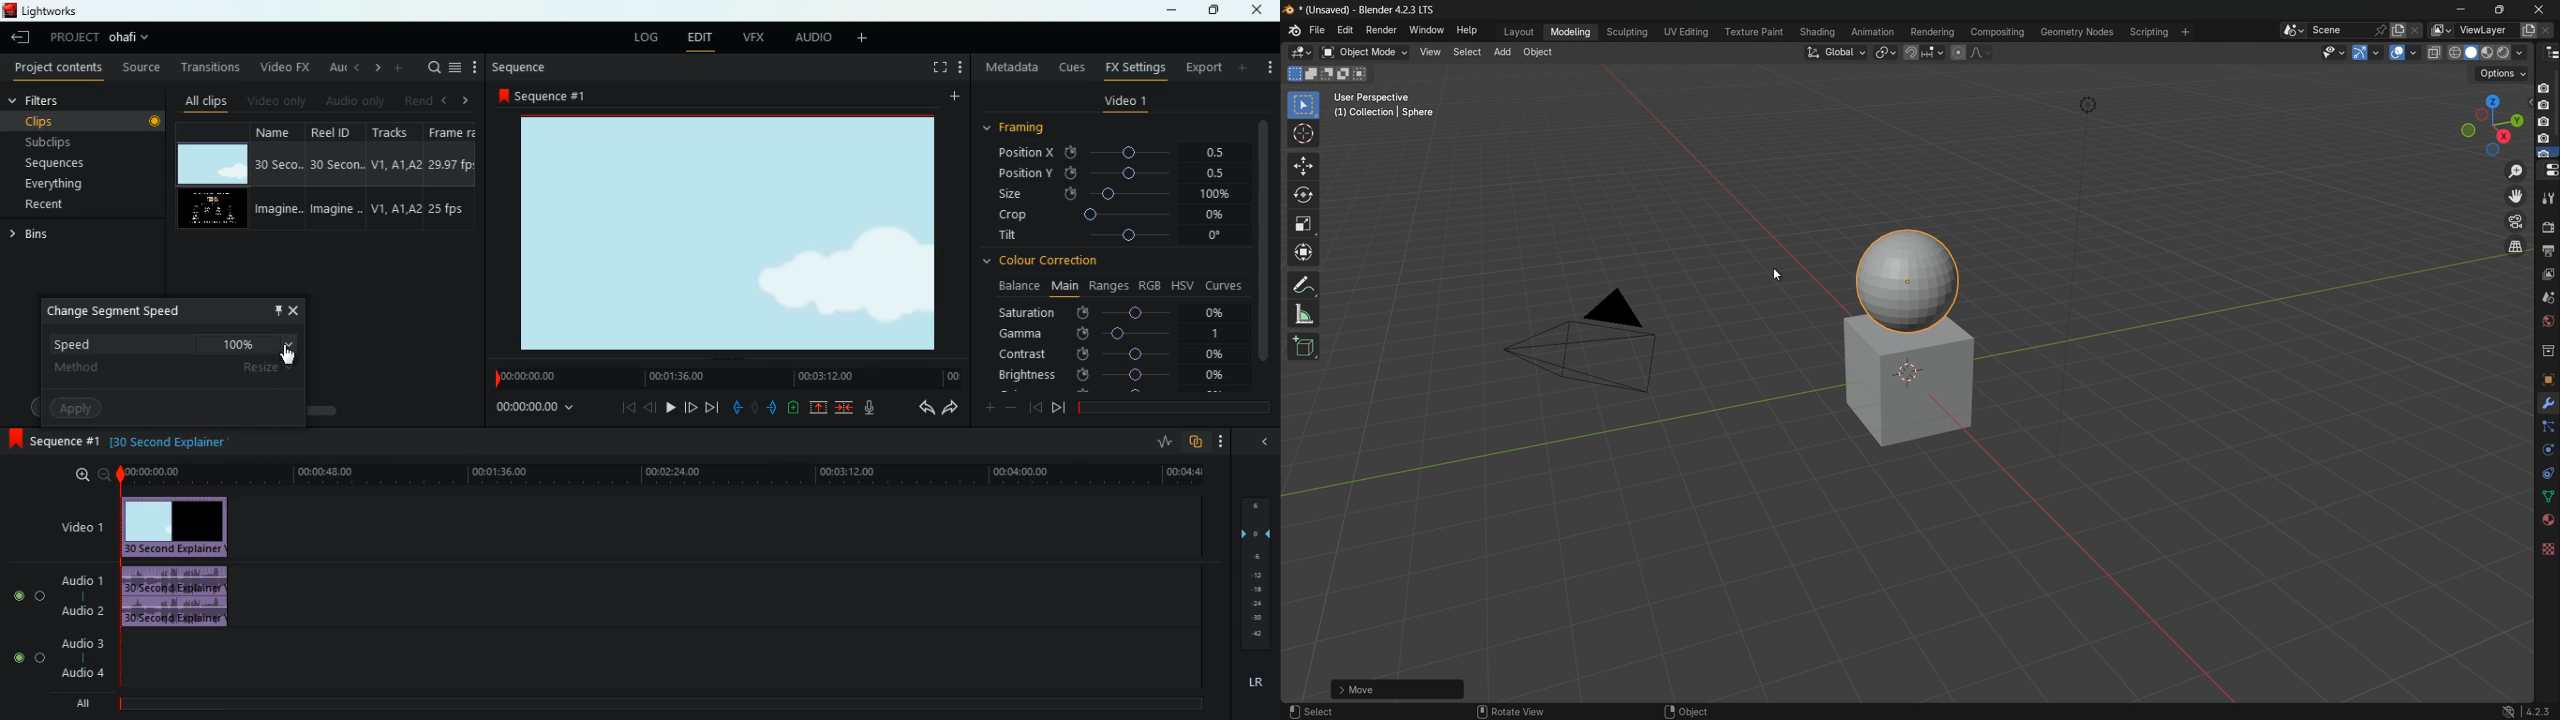  I want to click on rotate, so click(1305, 198).